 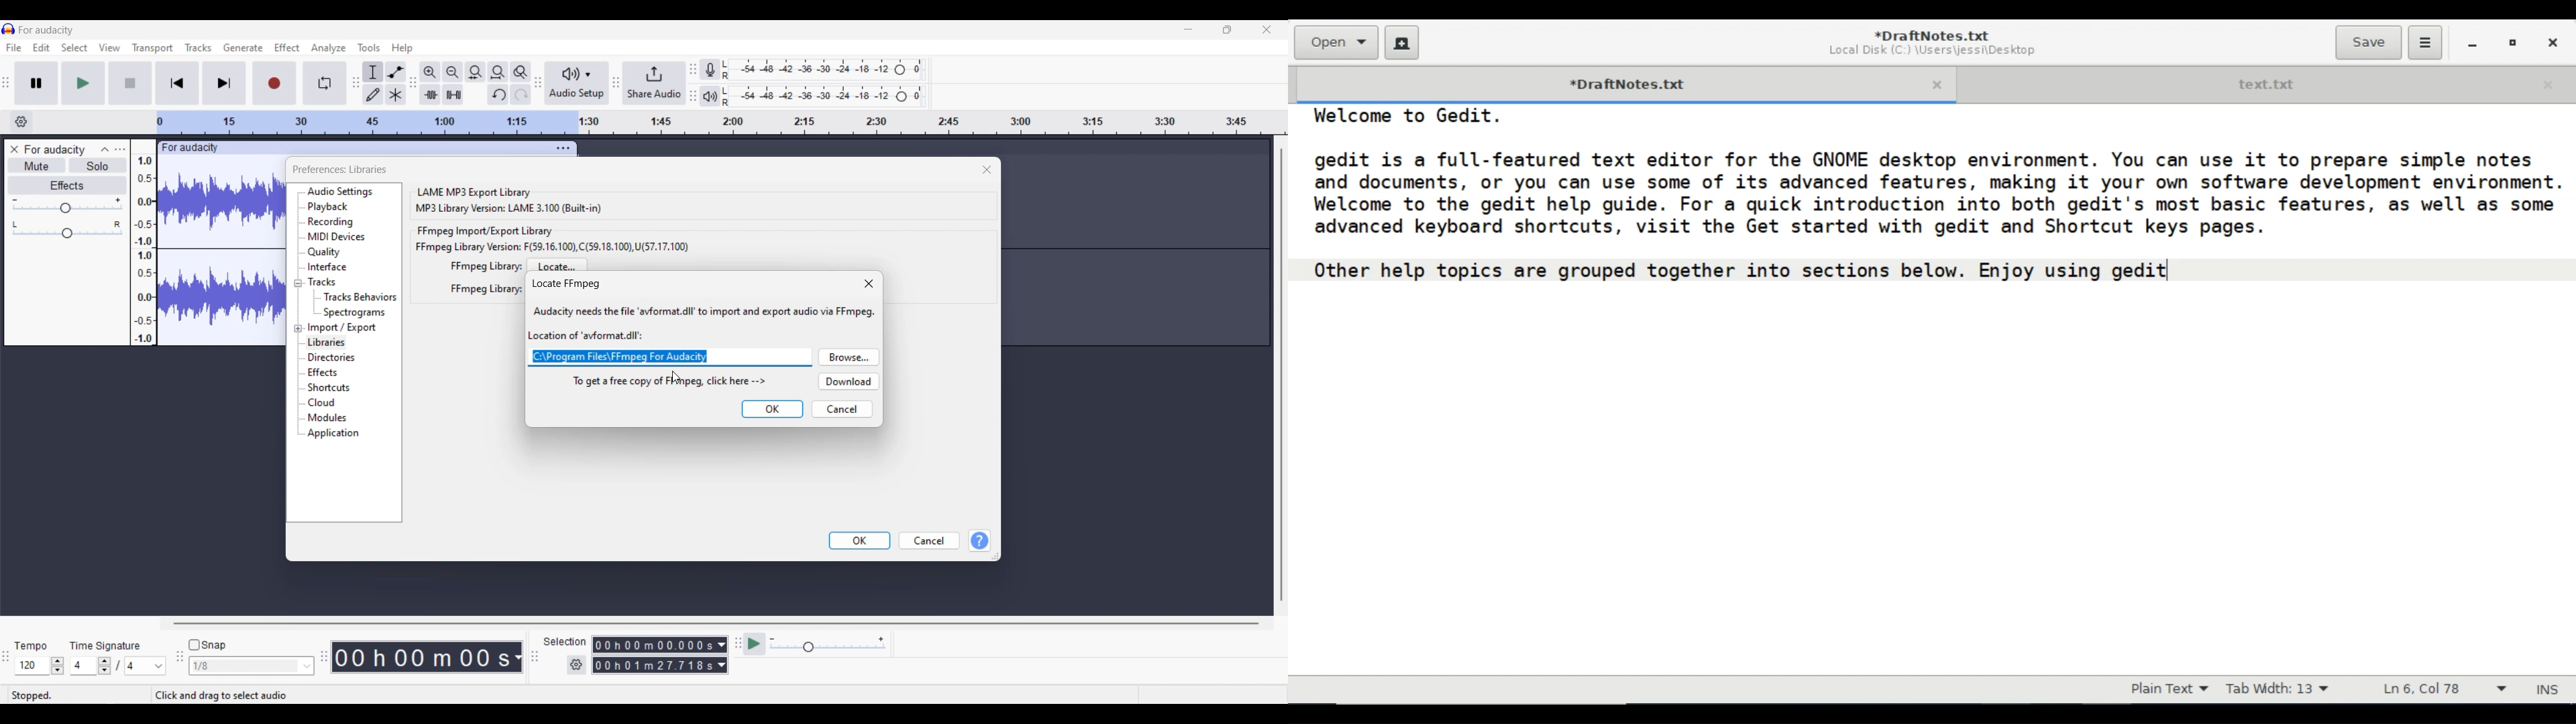 I want to click on Application, so click(x=333, y=434).